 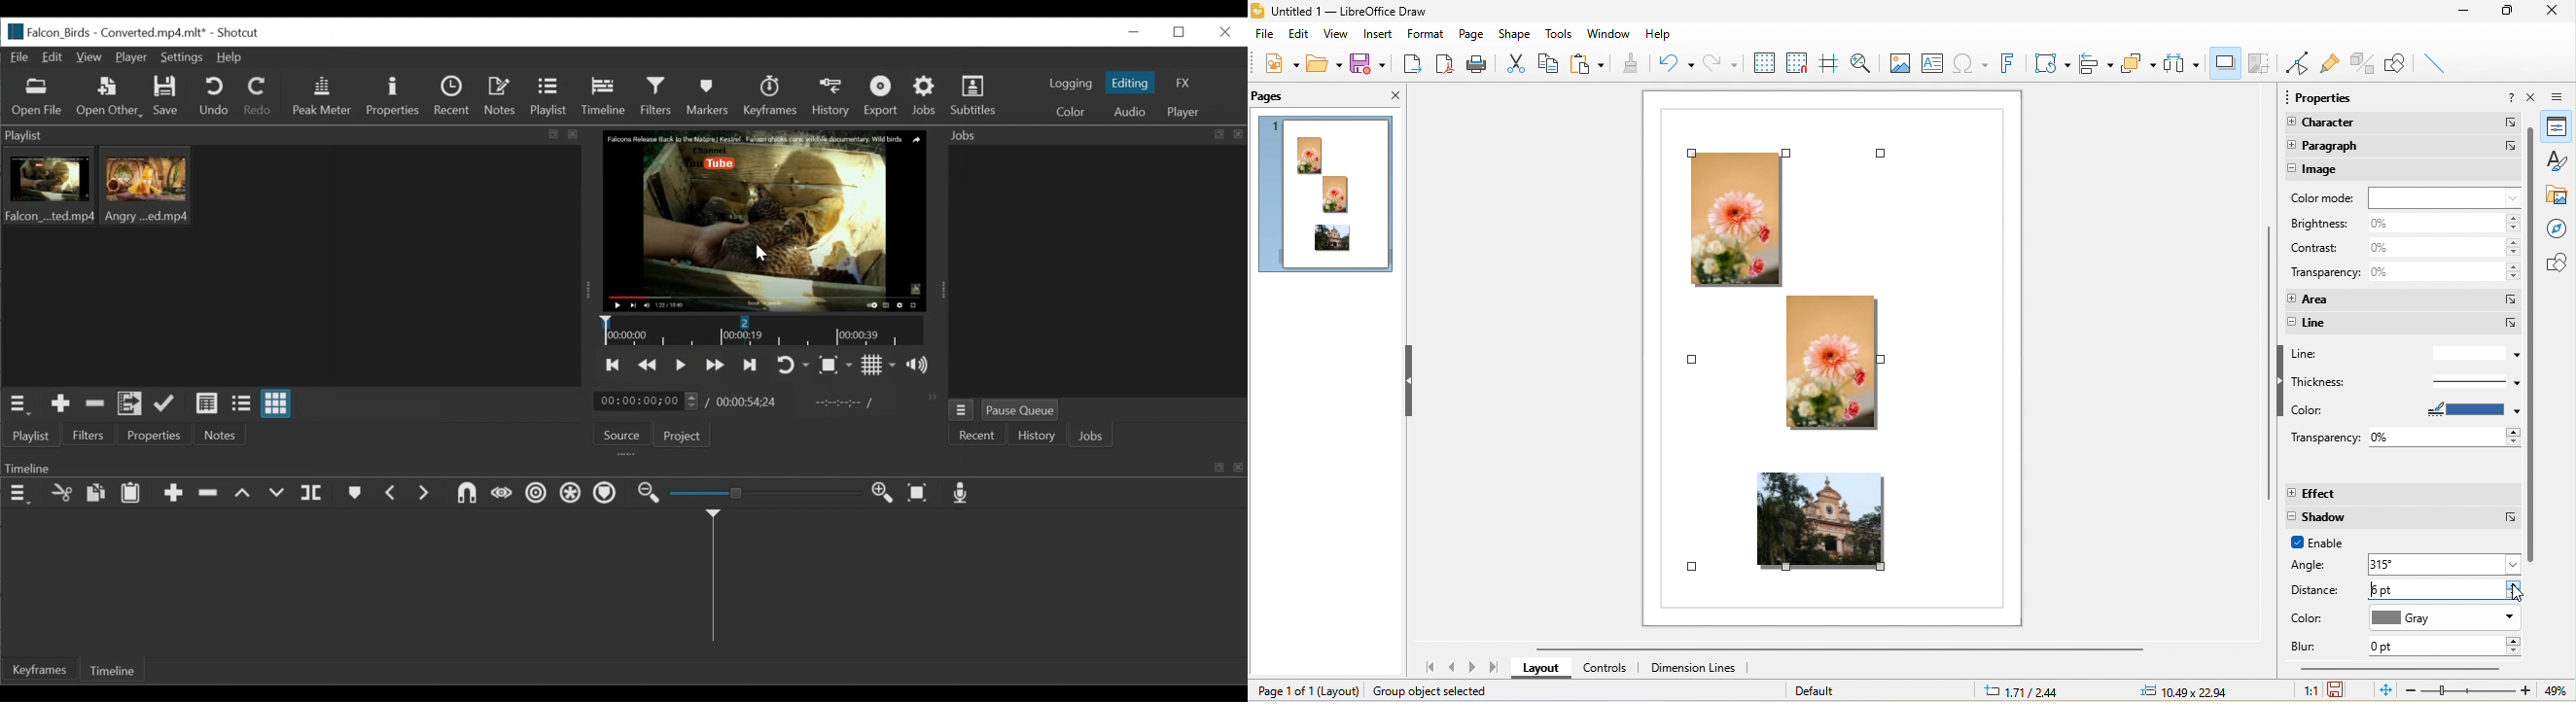 I want to click on Subtitles, so click(x=978, y=98).